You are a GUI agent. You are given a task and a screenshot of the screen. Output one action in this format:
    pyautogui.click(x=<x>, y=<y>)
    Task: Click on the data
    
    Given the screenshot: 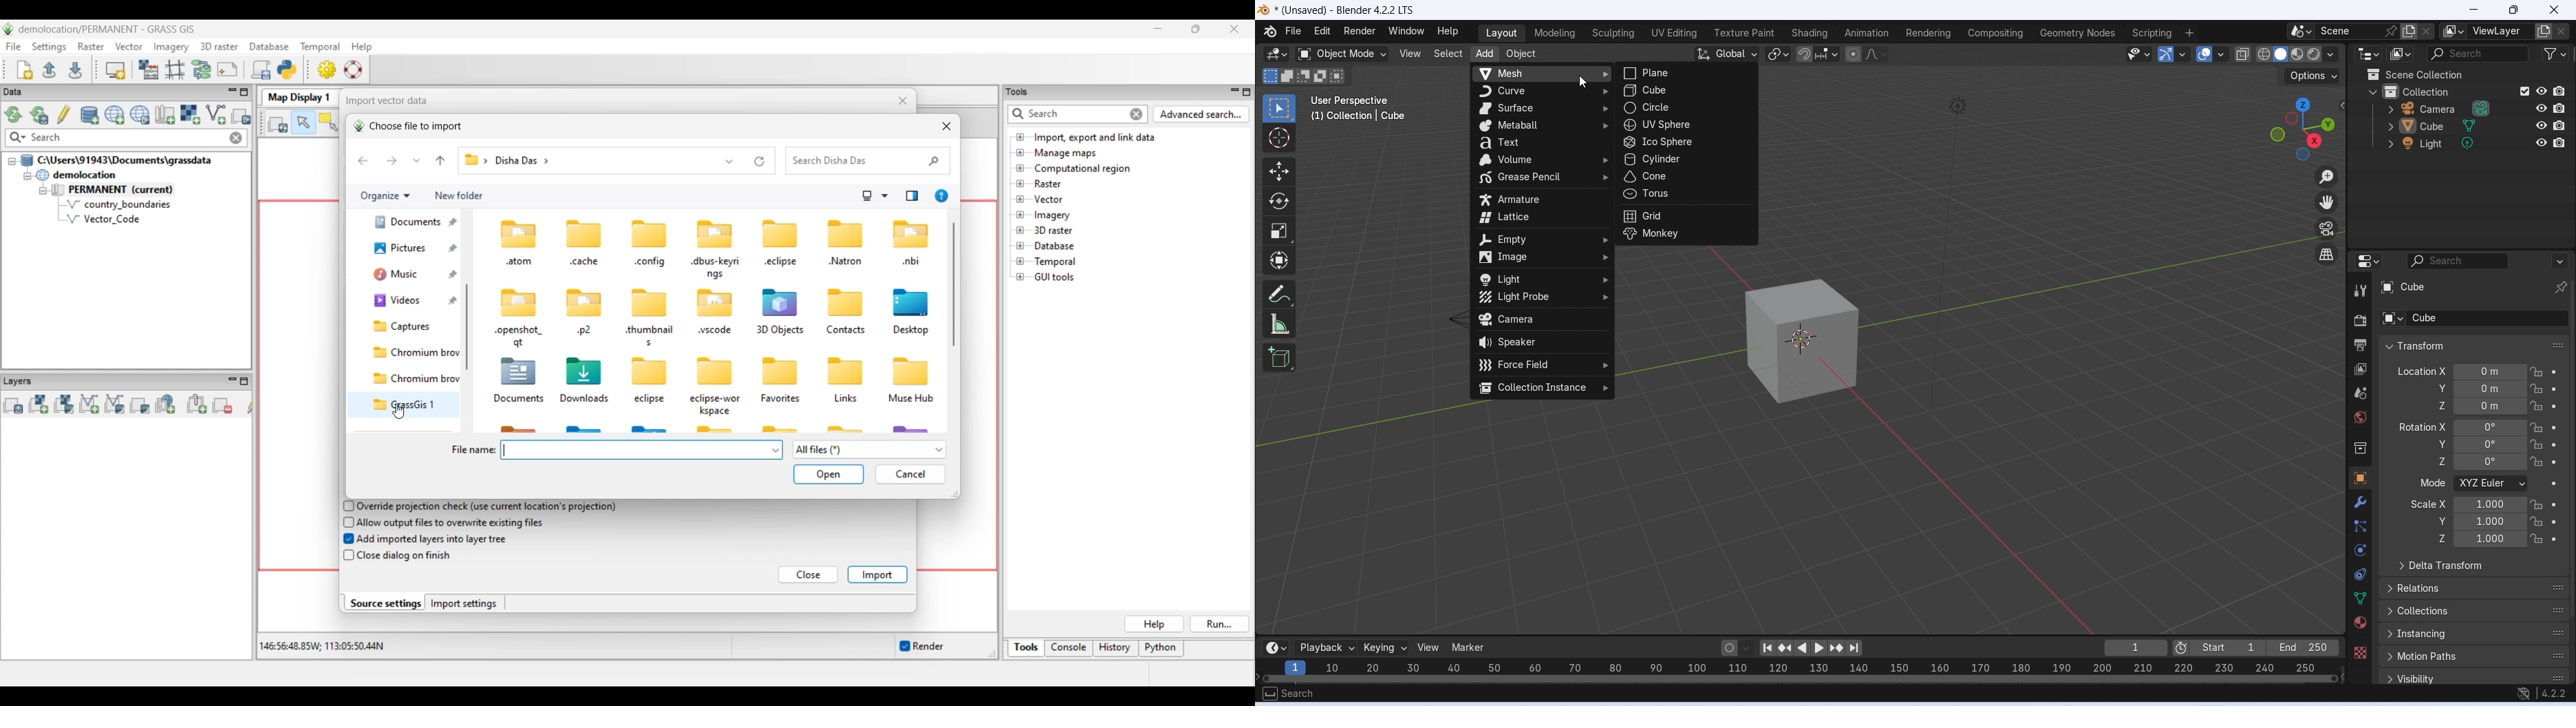 What is the action you would take?
    pyautogui.click(x=2361, y=597)
    